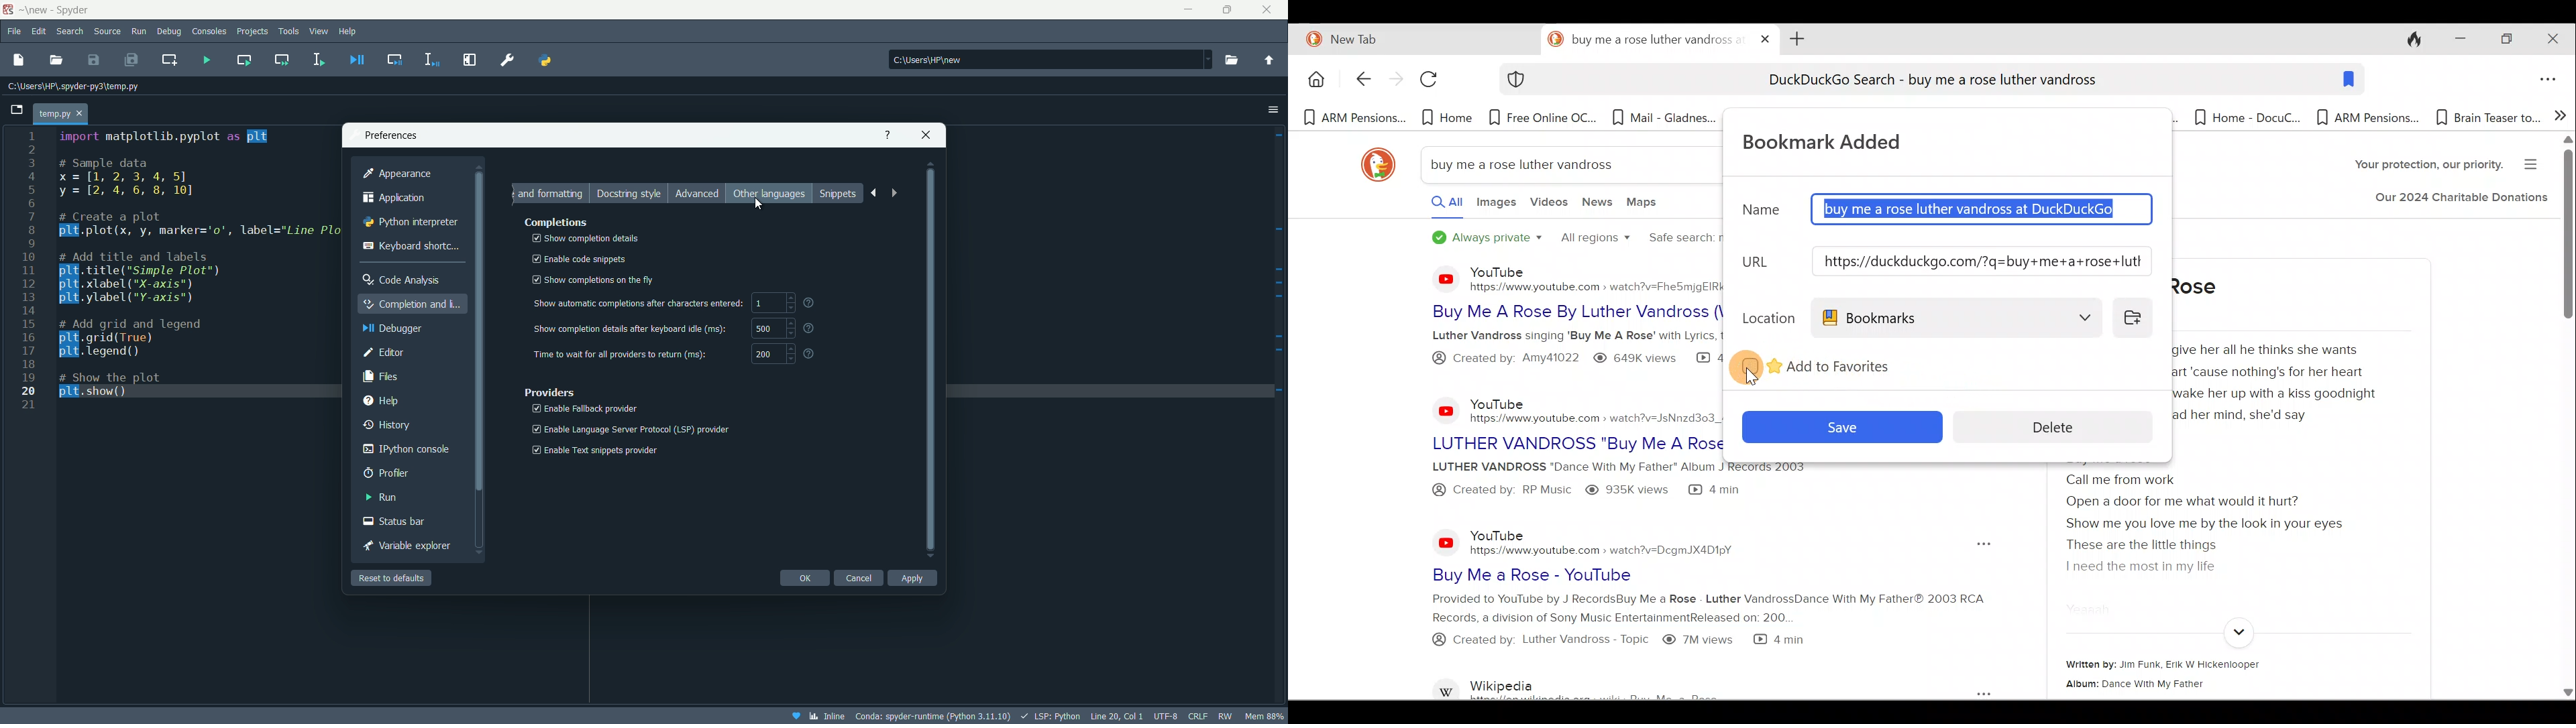 This screenshot has width=2576, height=728. I want to click on file encoding, so click(1165, 716).